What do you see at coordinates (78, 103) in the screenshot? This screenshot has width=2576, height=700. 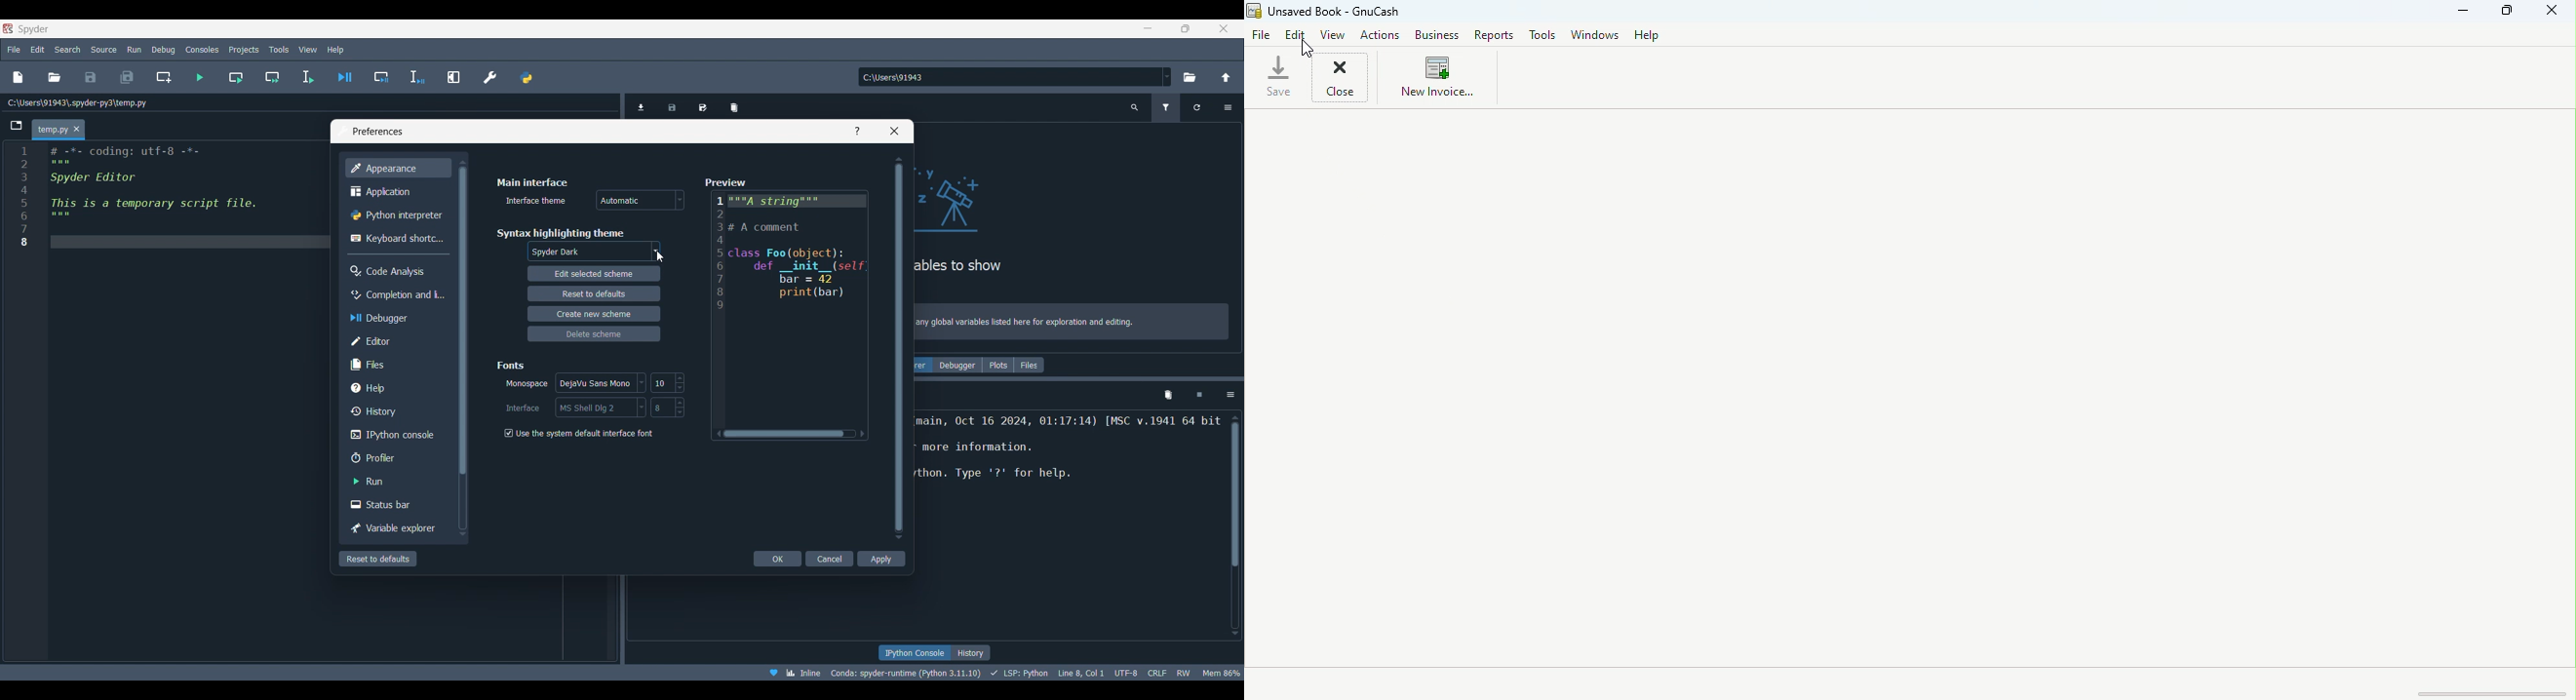 I see `Location of current file` at bounding box center [78, 103].